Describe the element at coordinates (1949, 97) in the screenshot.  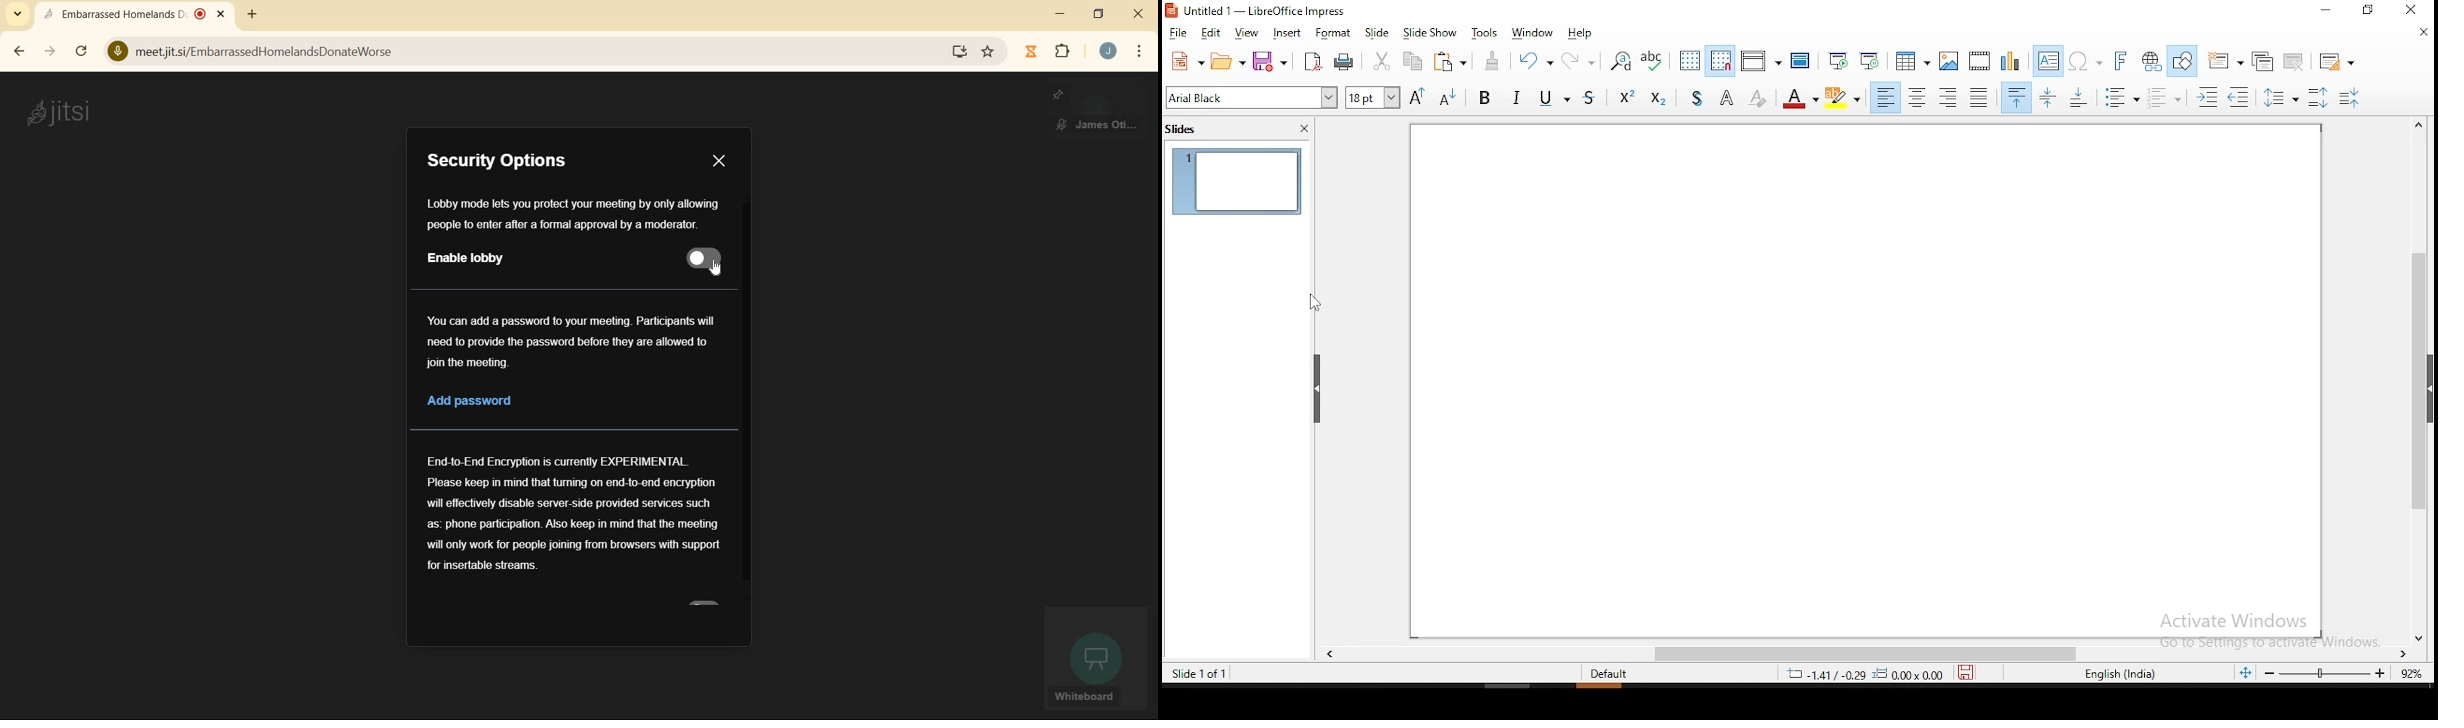
I see `align right` at that location.